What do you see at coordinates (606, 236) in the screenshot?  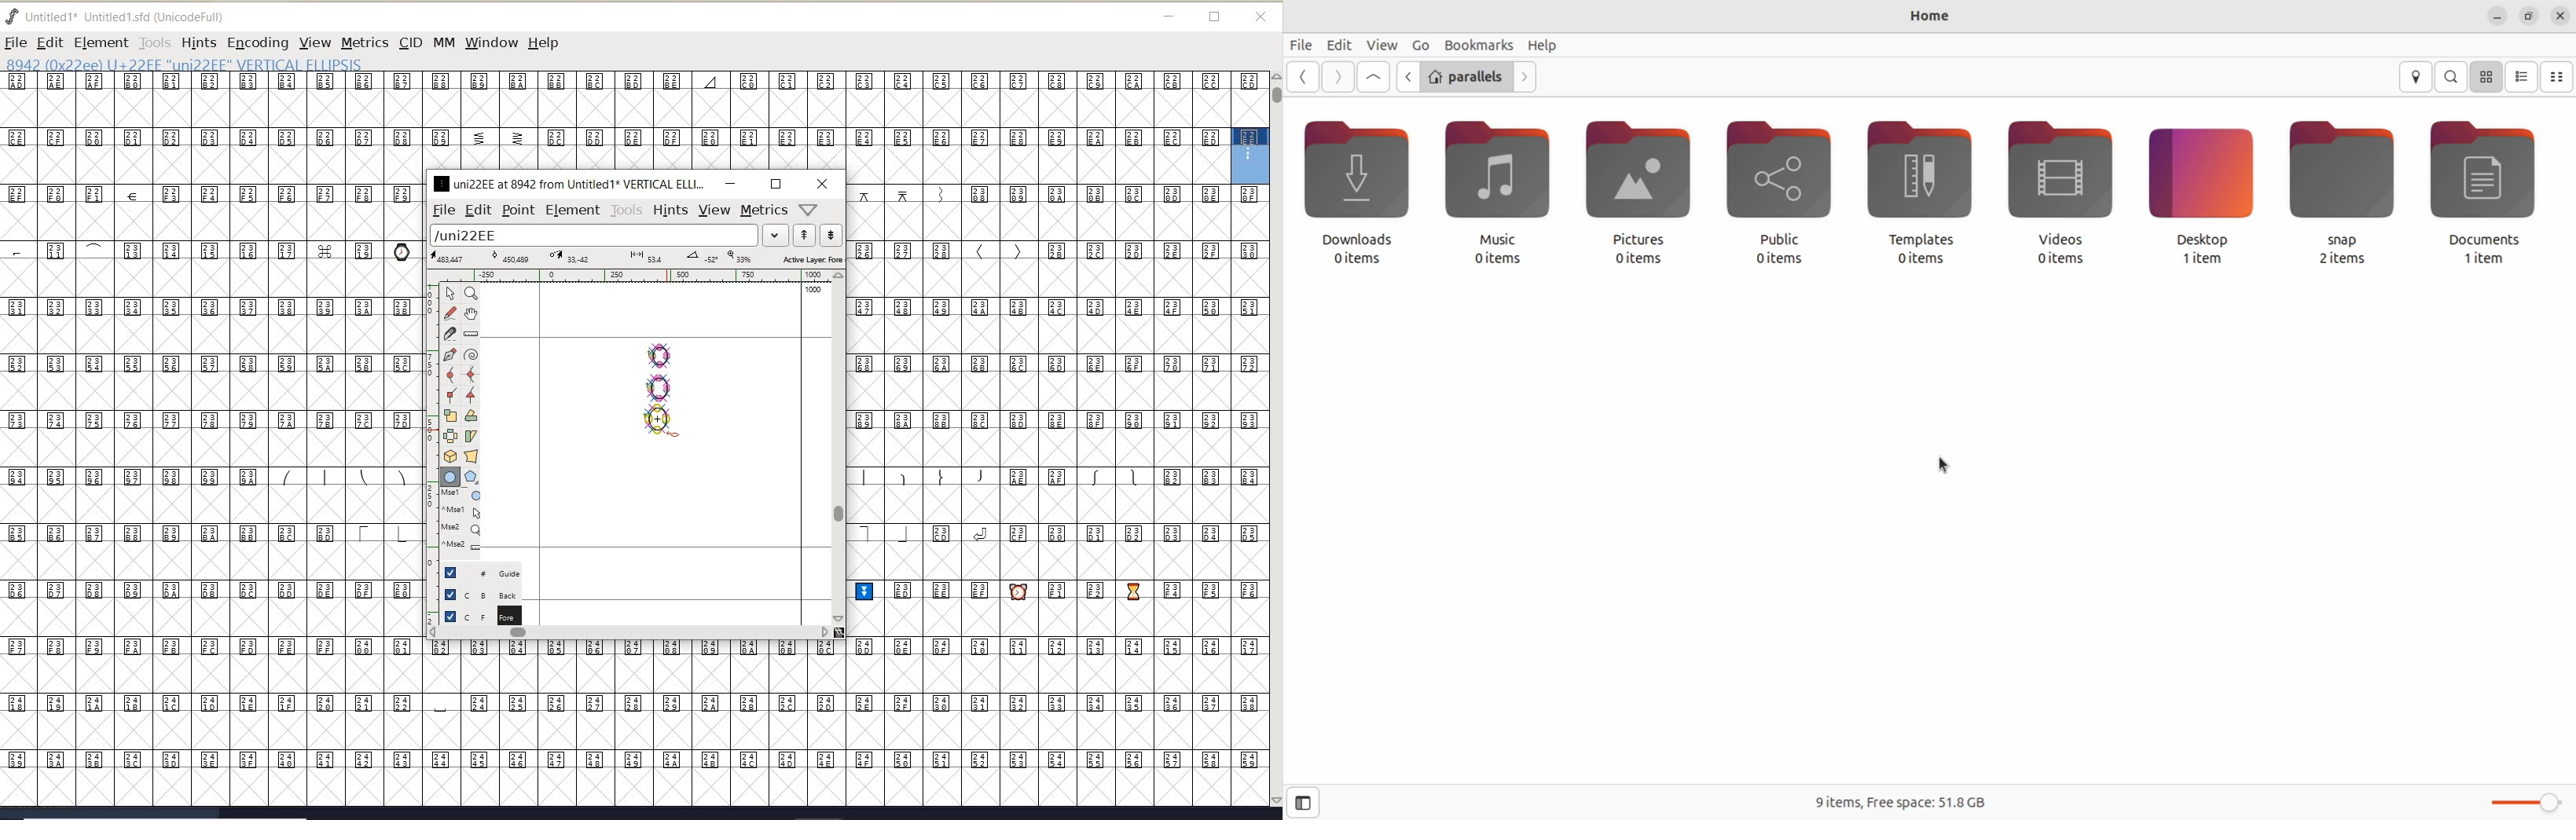 I see `load word list` at bounding box center [606, 236].